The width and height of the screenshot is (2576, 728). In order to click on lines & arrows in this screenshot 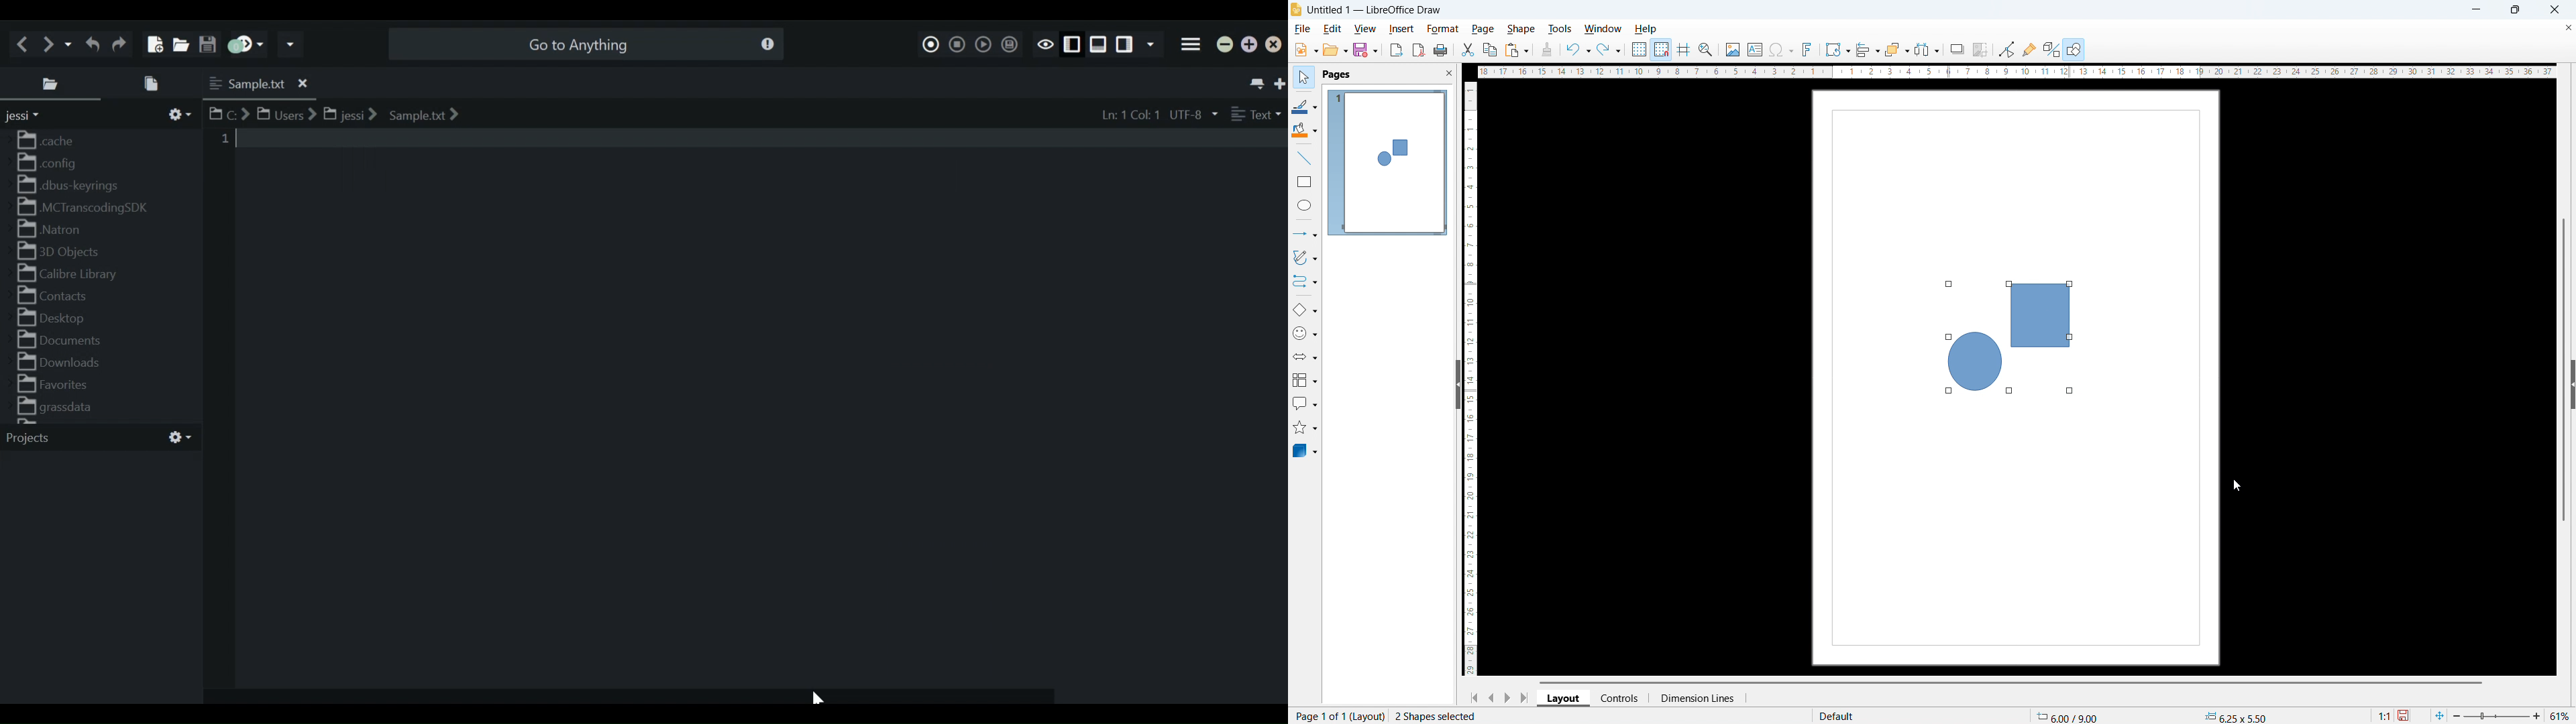, I will do `click(1307, 234)`.